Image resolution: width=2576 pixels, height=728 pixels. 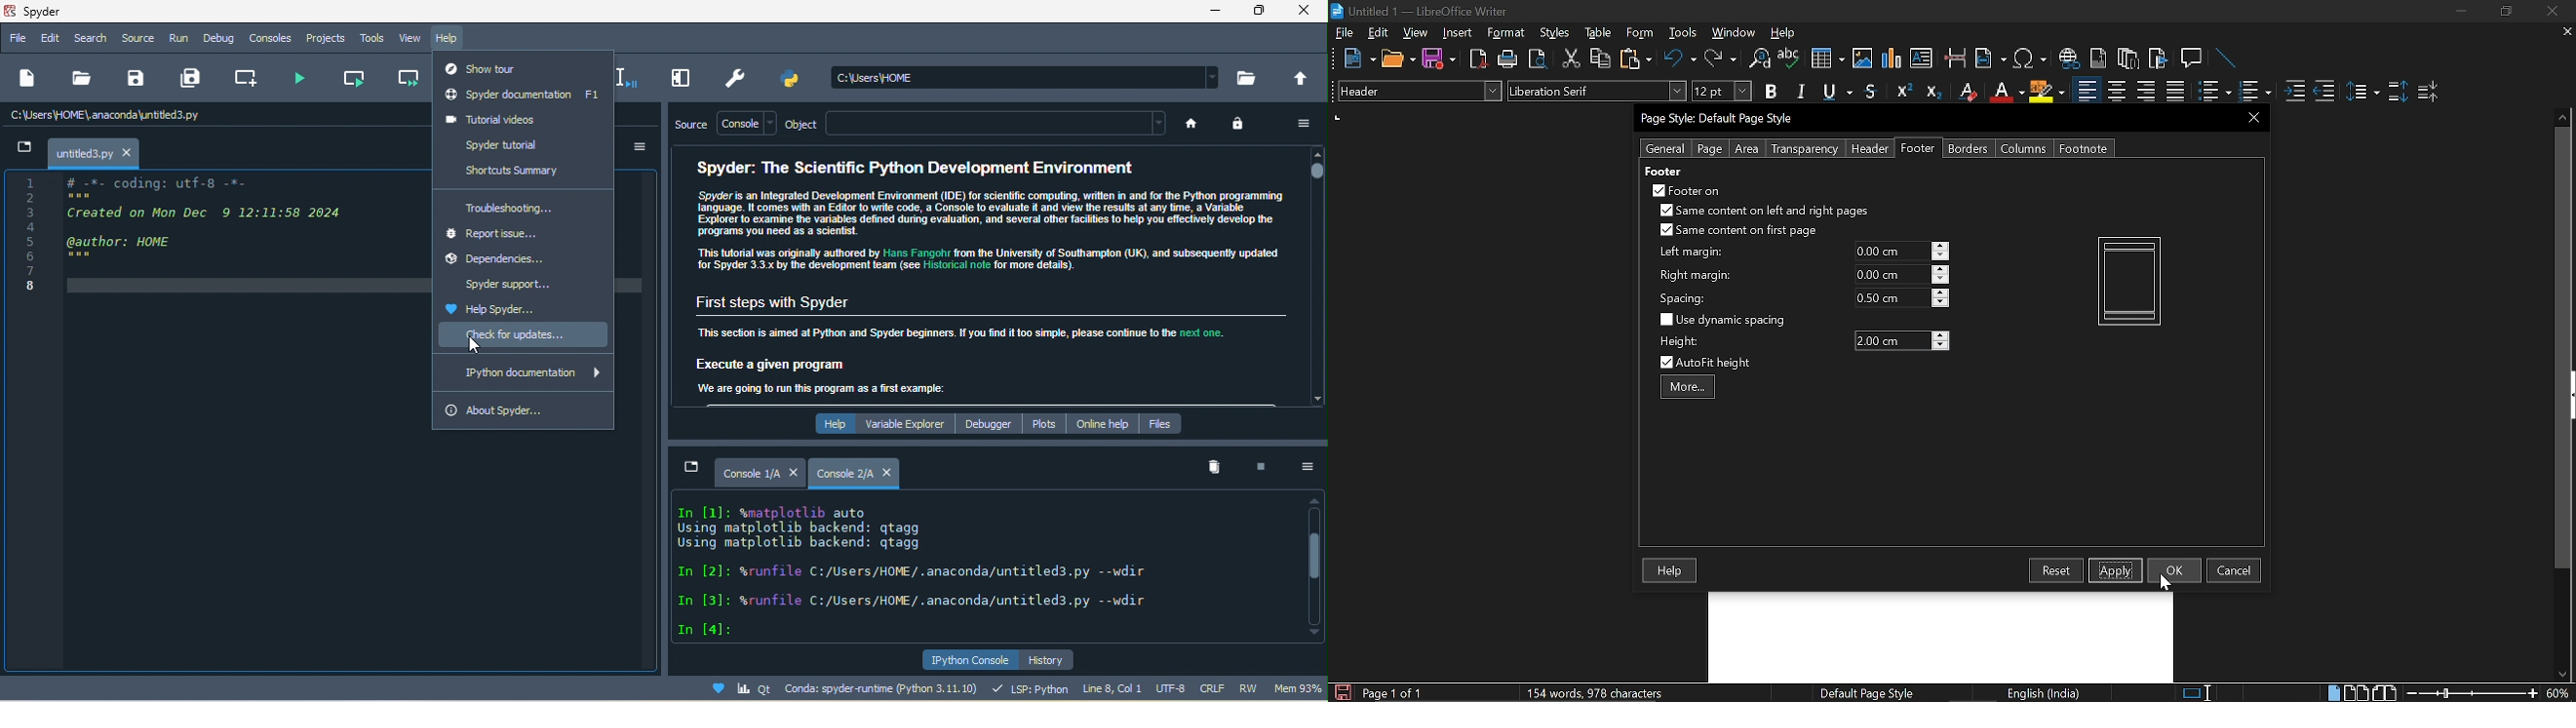 I want to click on run current cell and go to the next one, so click(x=404, y=78).